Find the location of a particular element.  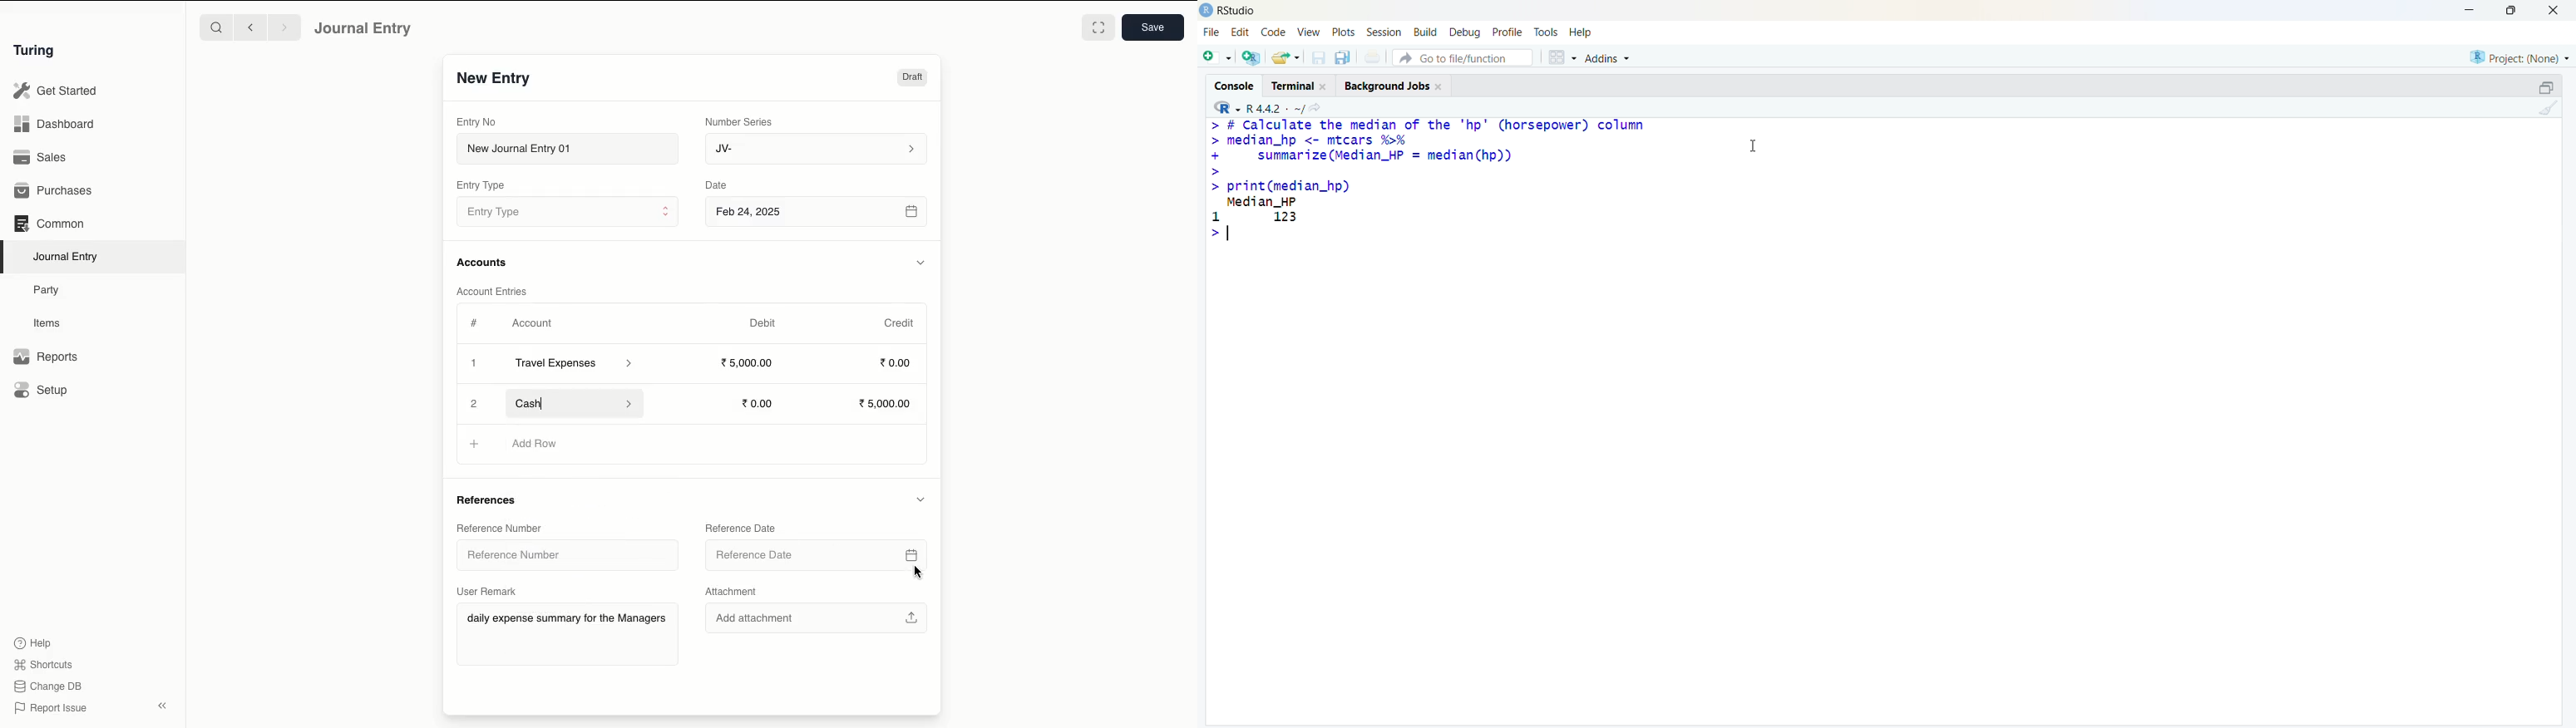

Credit is located at coordinates (901, 323).